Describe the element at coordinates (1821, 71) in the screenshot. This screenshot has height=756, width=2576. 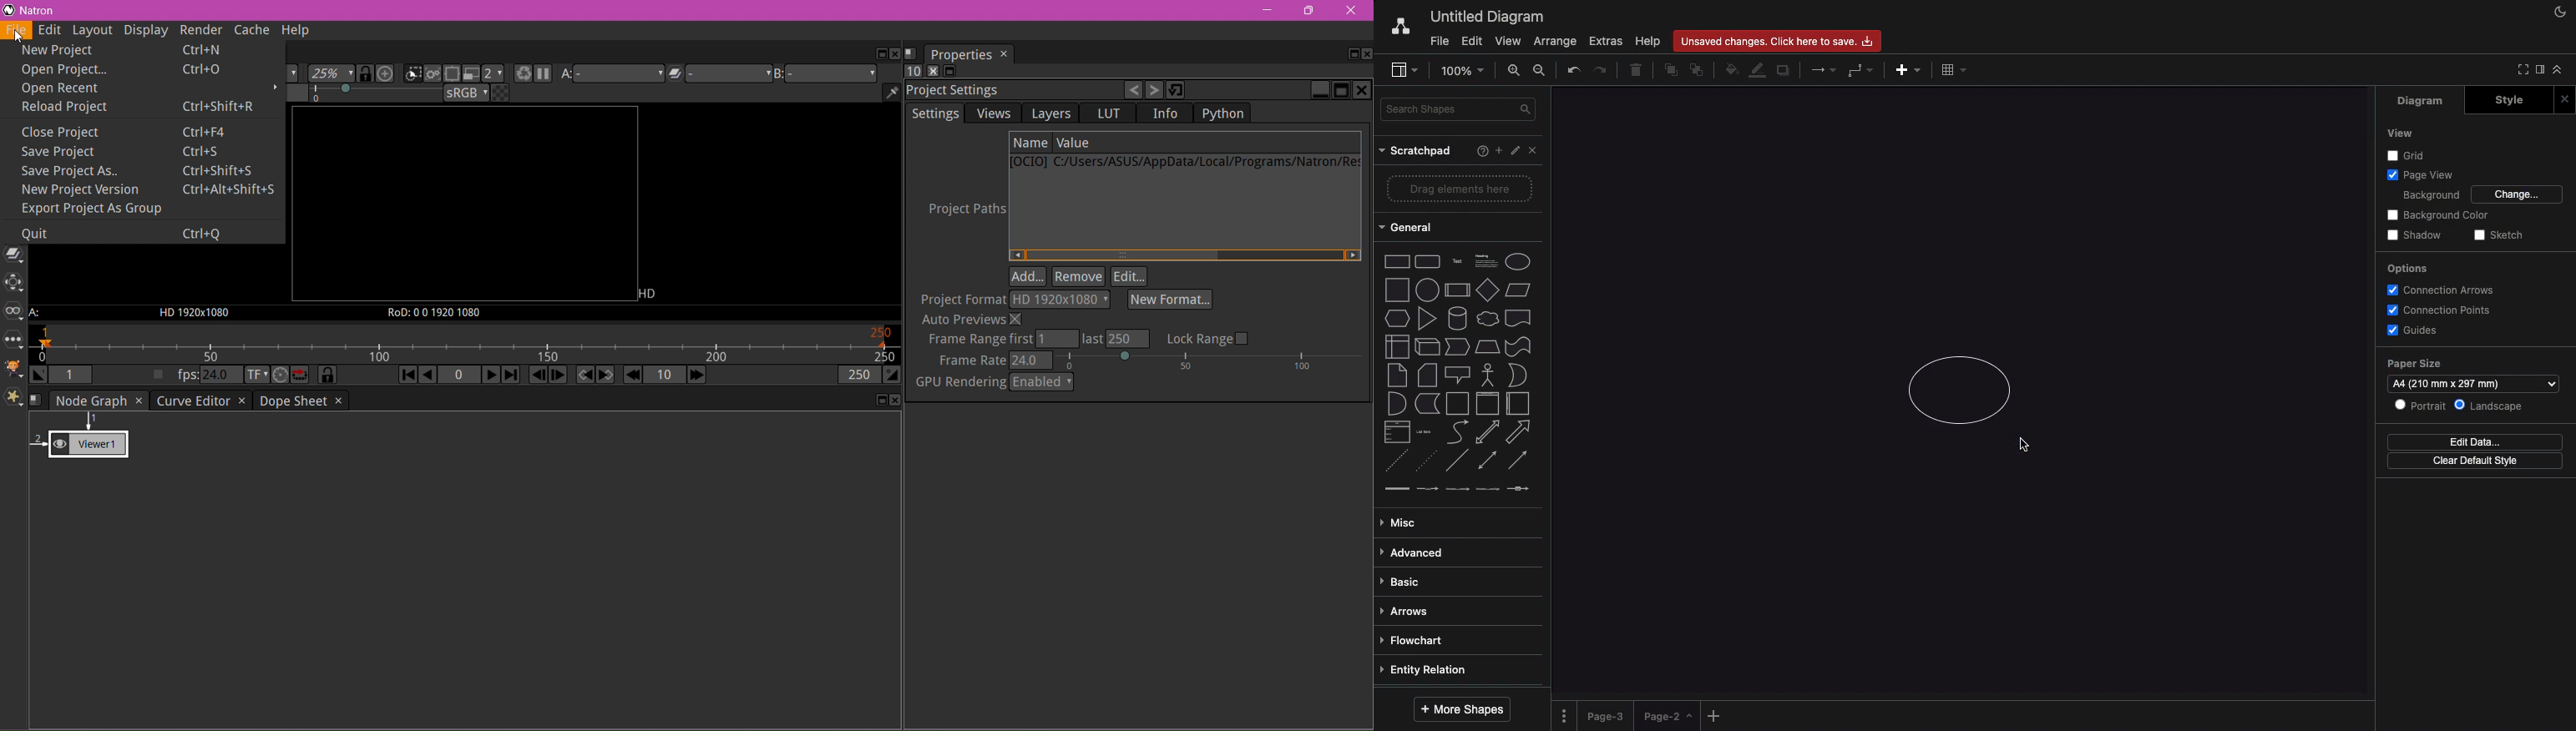
I see `Arrows` at that location.